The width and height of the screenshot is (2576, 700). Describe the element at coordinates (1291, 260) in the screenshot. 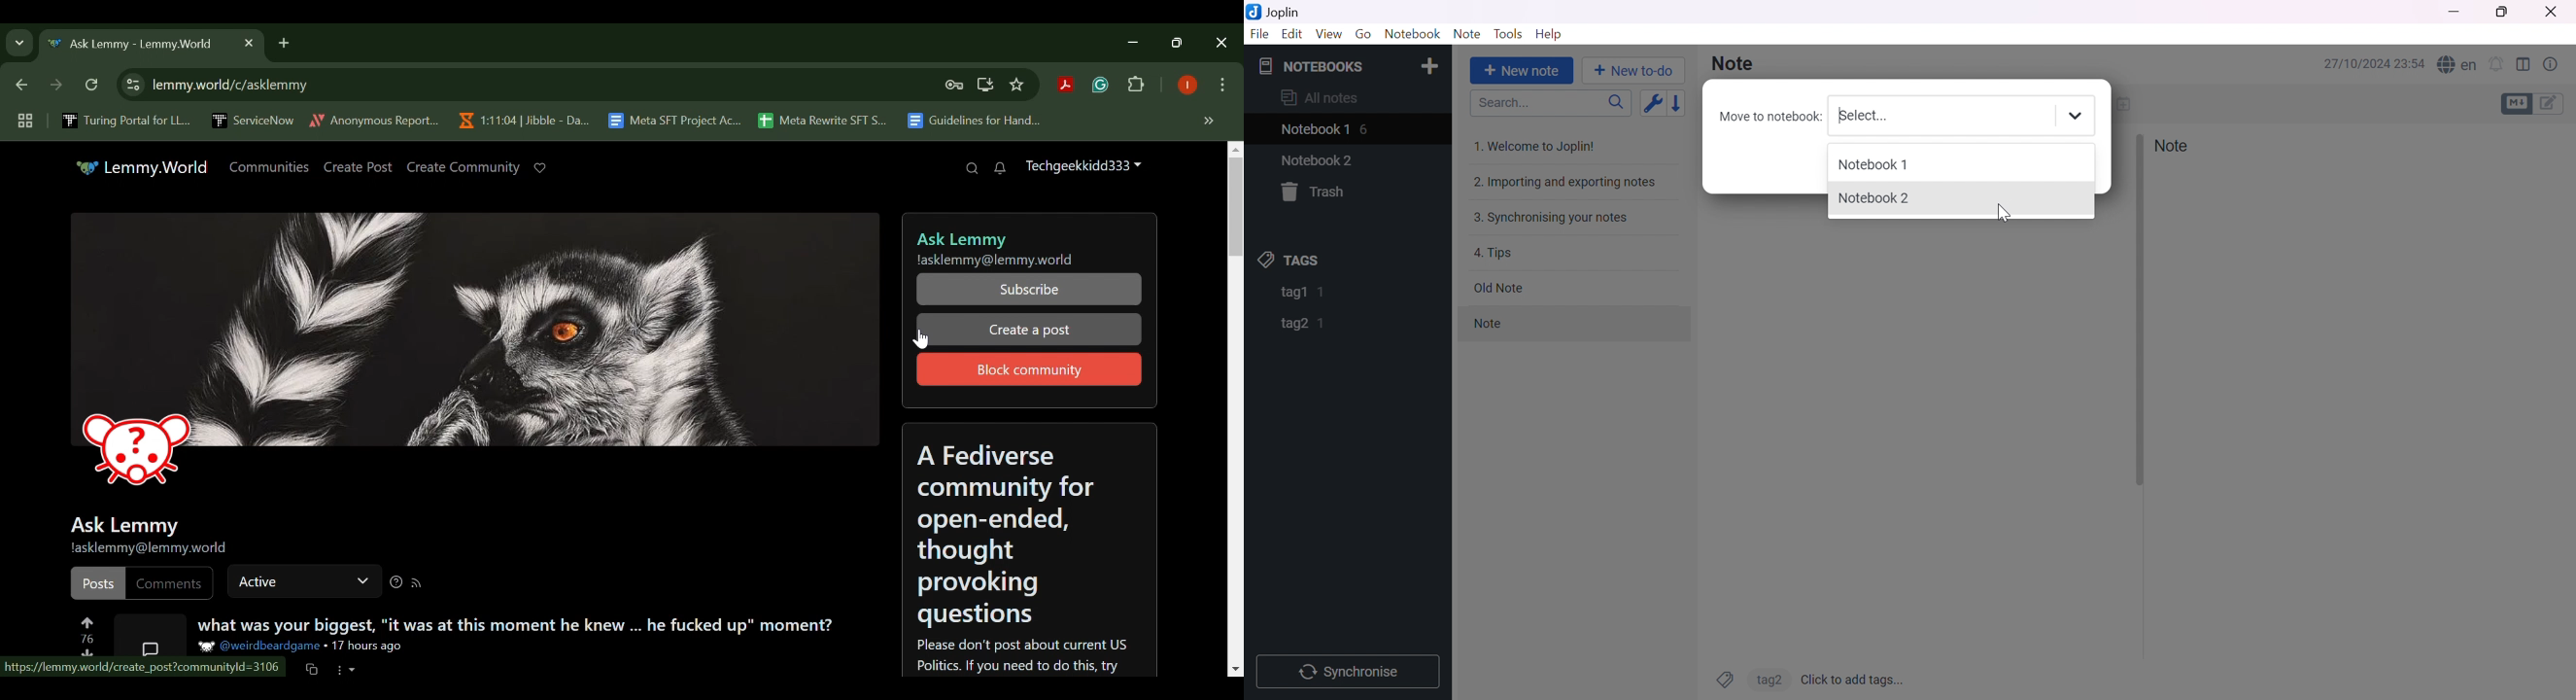

I see `TAGS` at that location.